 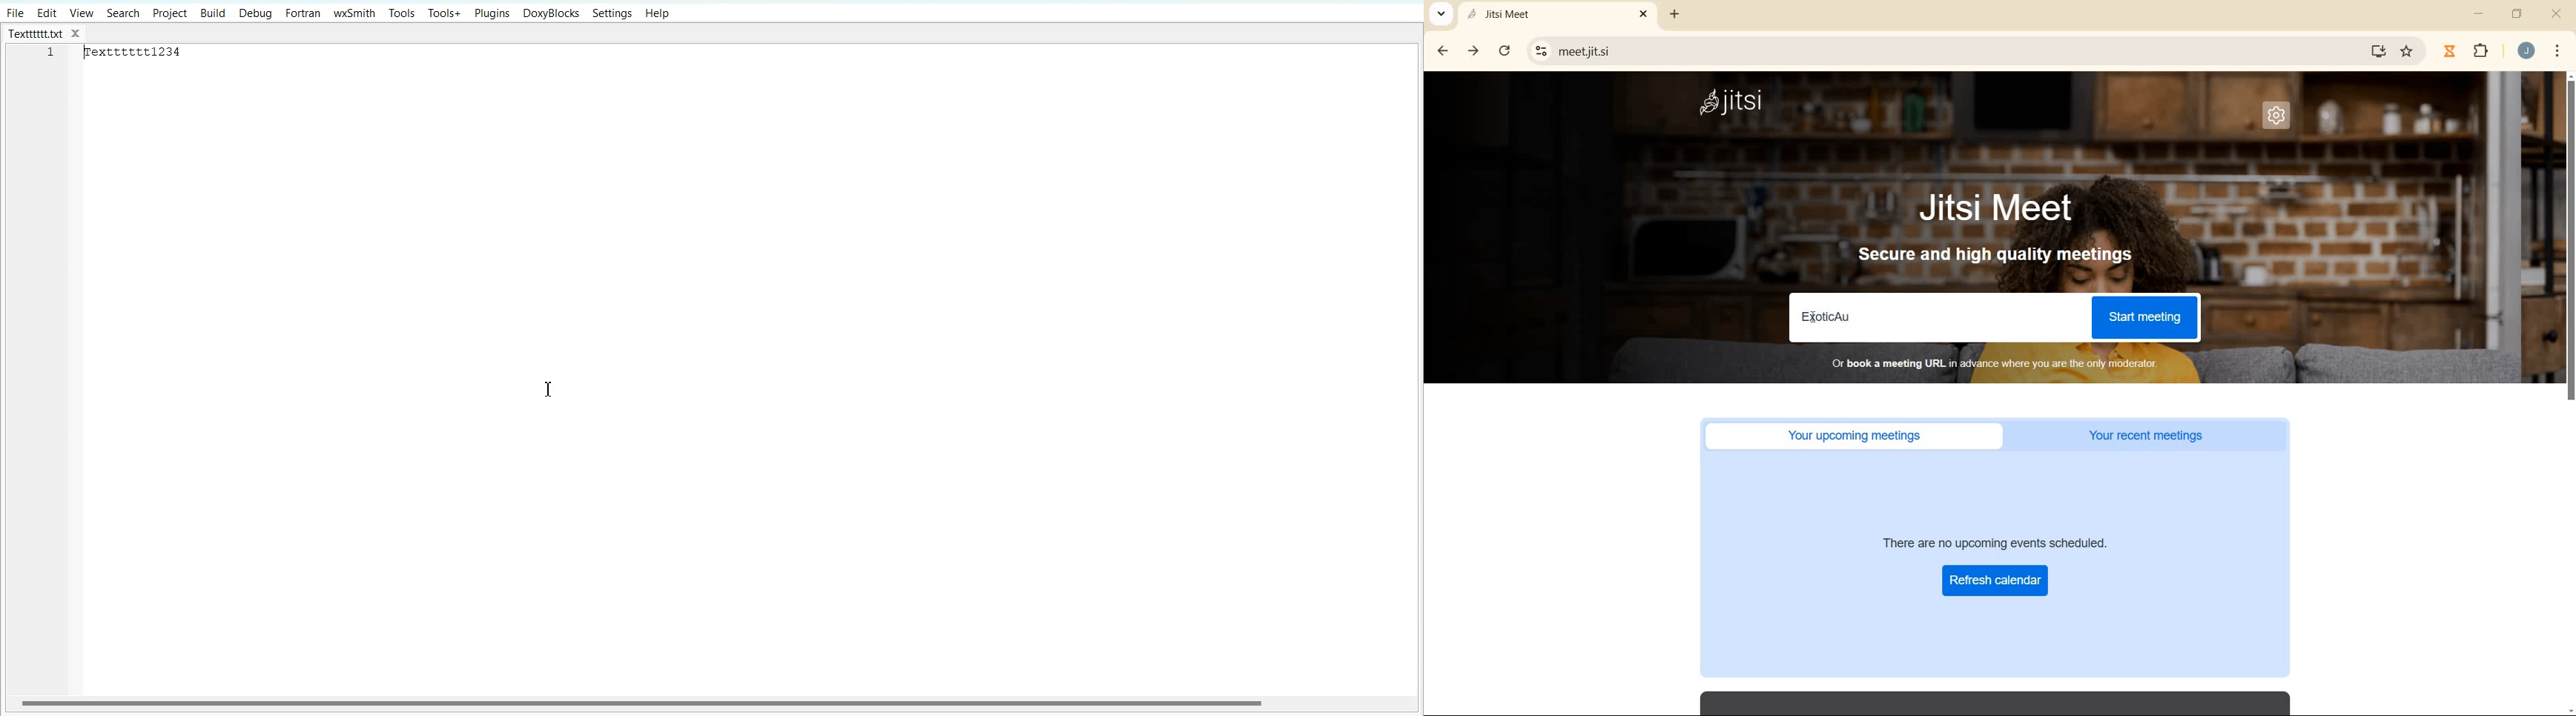 What do you see at coordinates (445, 13) in the screenshot?
I see `Tools+` at bounding box center [445, 13].